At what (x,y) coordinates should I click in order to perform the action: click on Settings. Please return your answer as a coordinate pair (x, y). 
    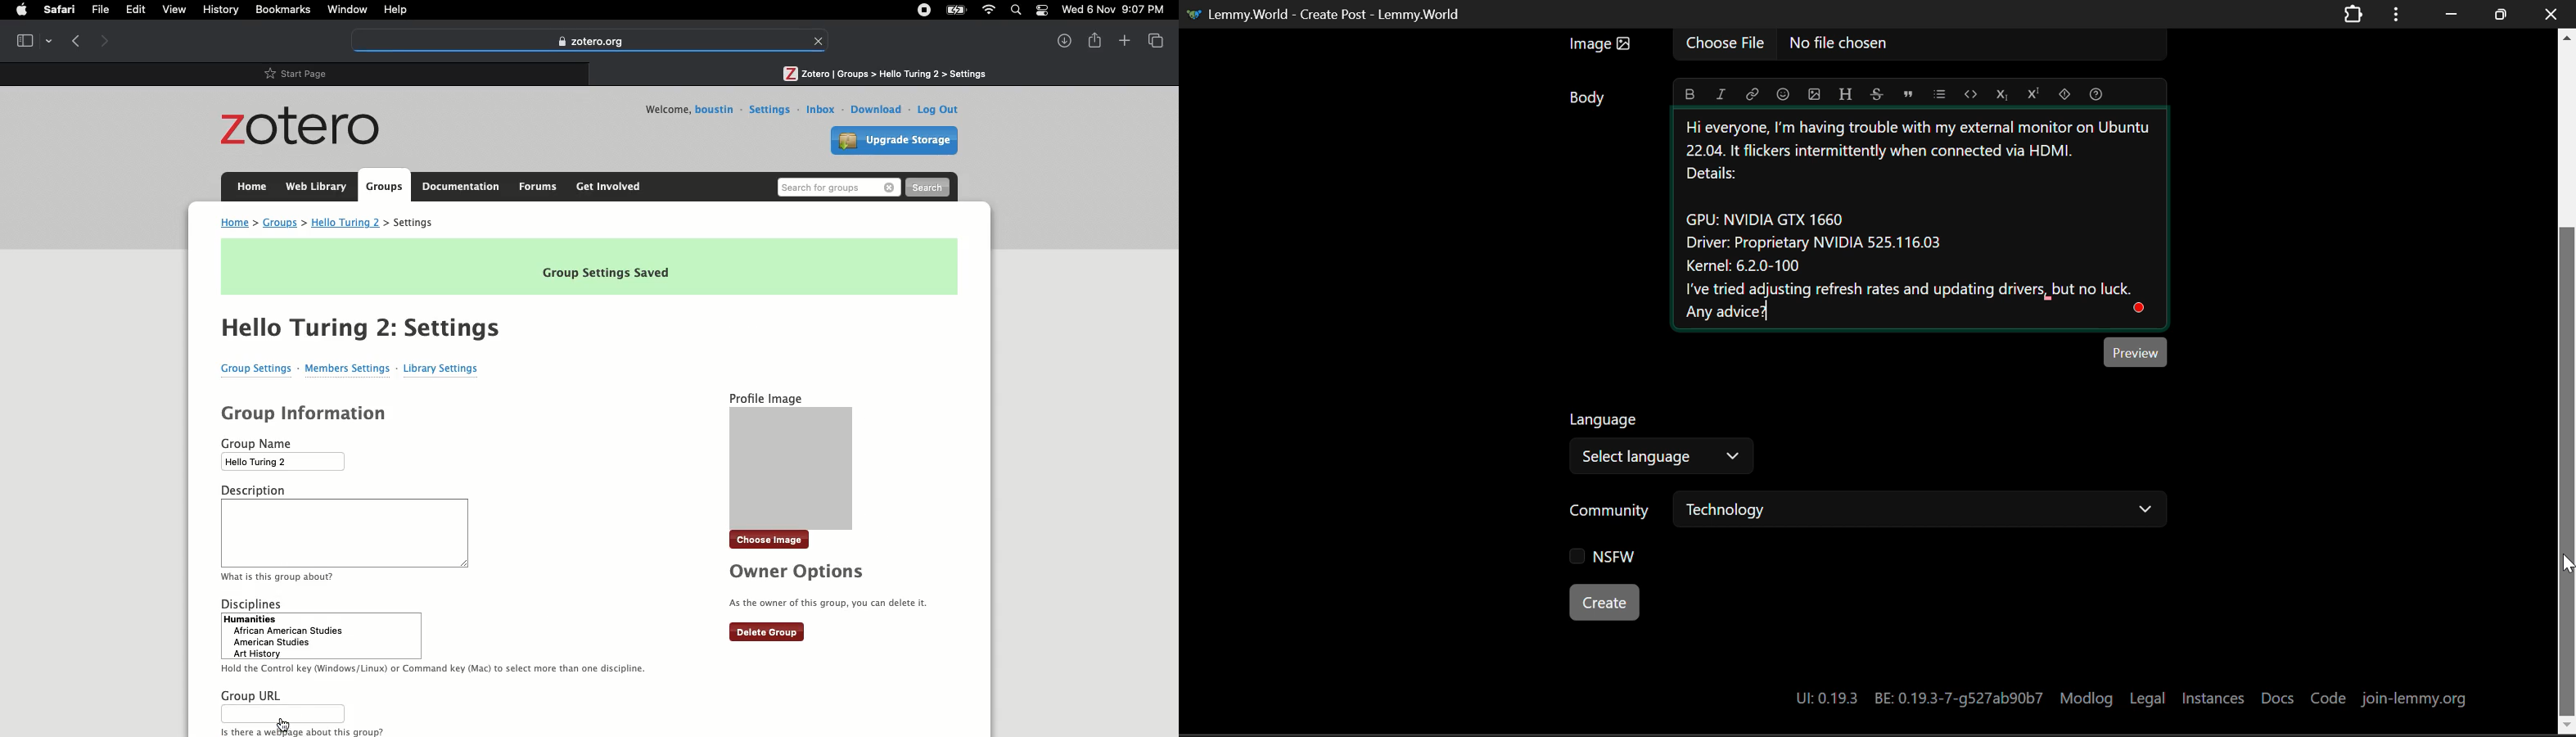
    Looking at the image, I should click on (769, 110).